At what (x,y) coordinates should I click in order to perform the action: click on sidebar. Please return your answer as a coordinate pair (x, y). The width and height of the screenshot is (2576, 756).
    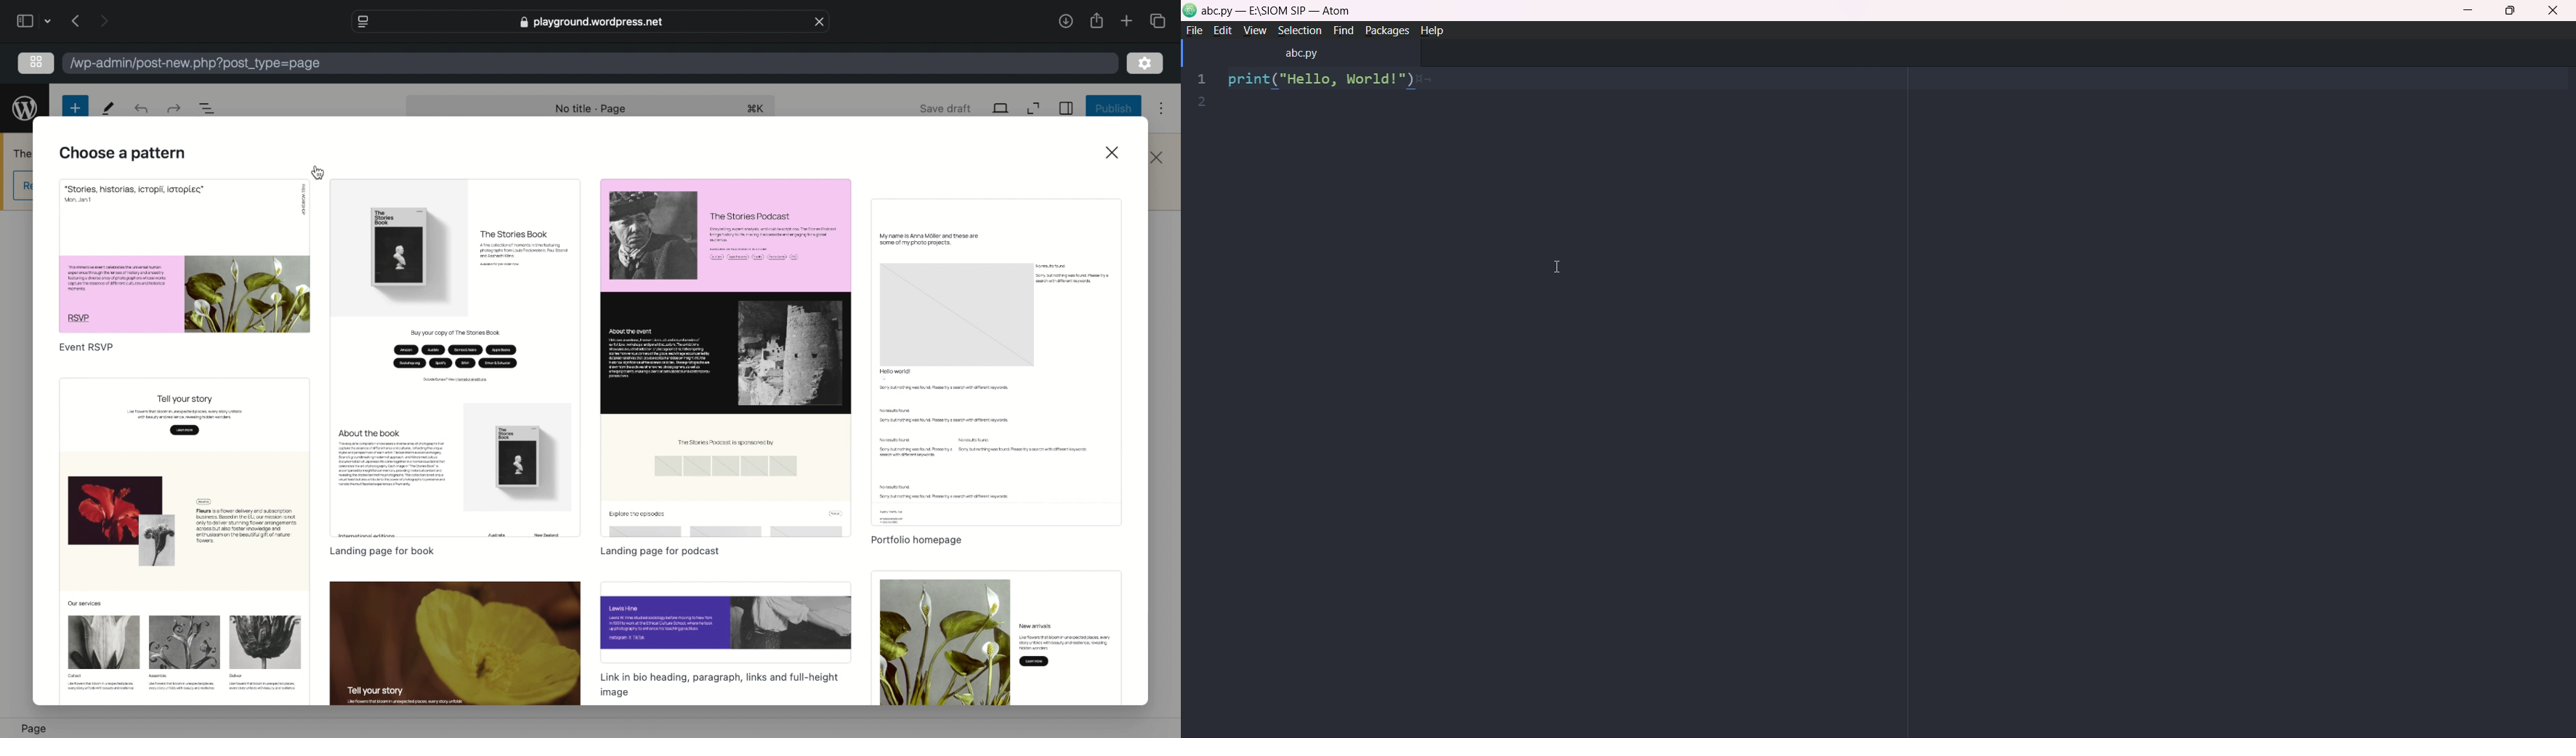
    Looking at the image, I should click on (1065, 109).